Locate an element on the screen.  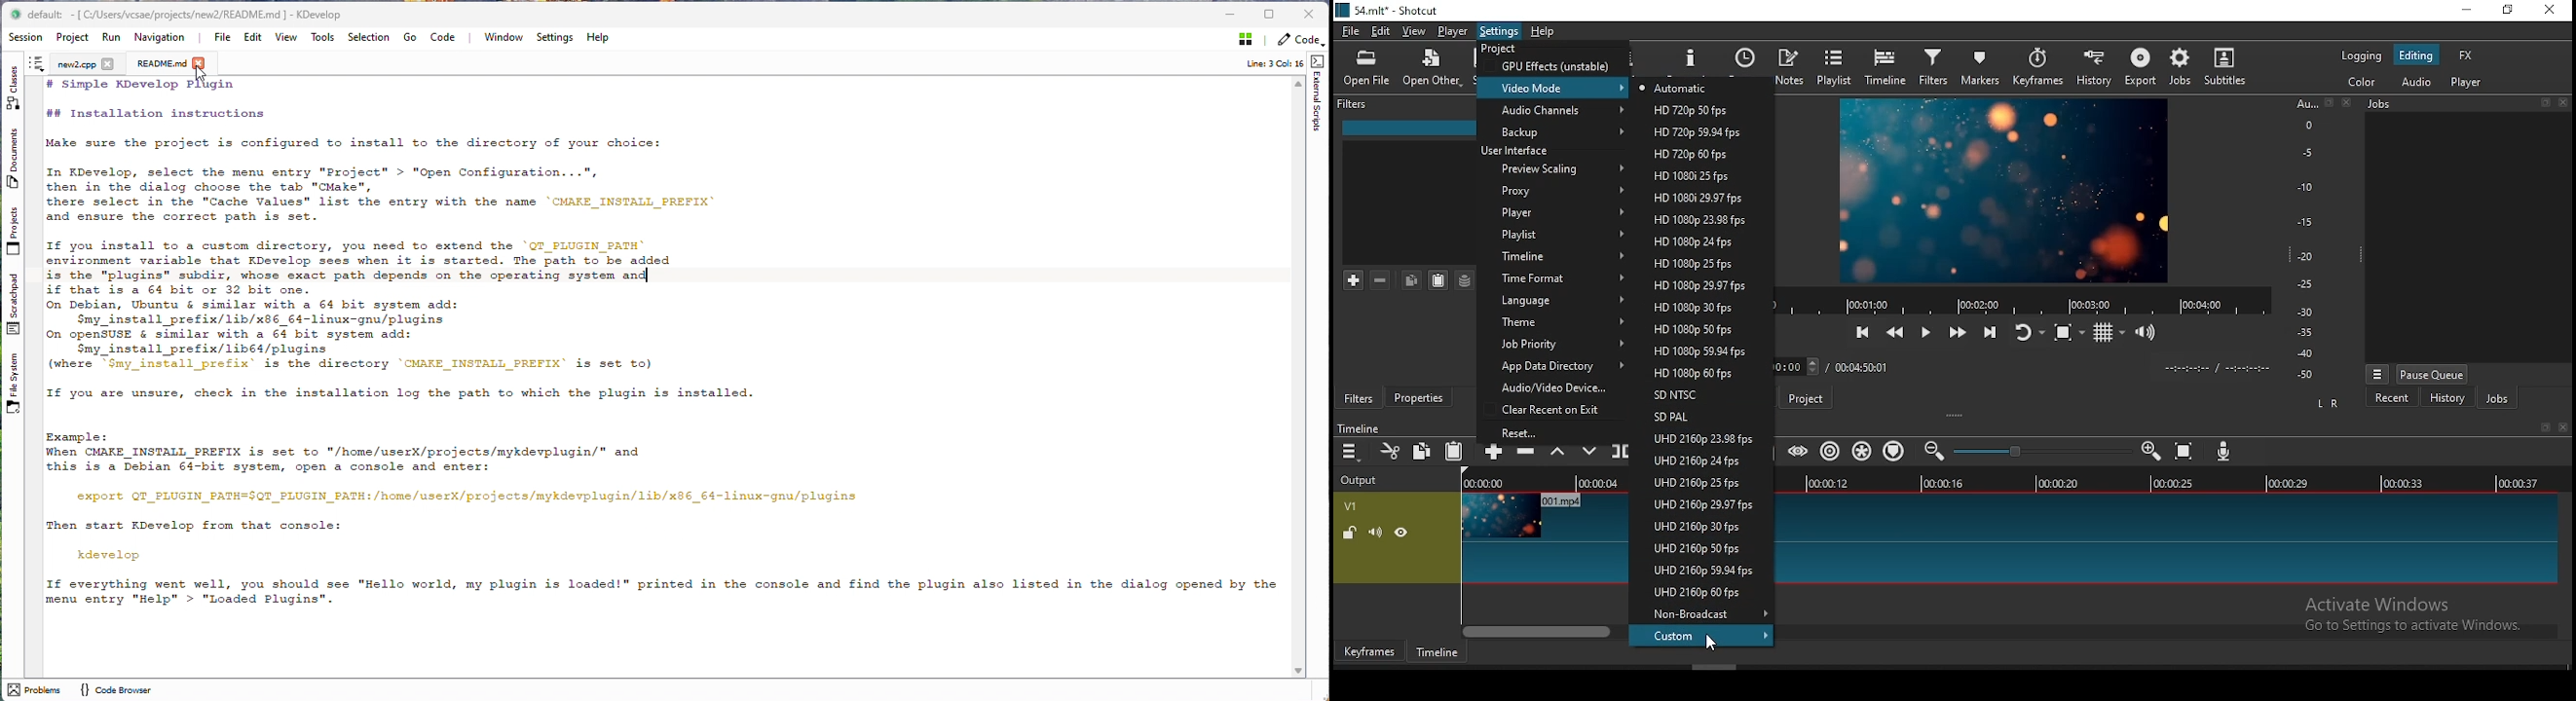
-25 is located at coordinates (2305, 285).